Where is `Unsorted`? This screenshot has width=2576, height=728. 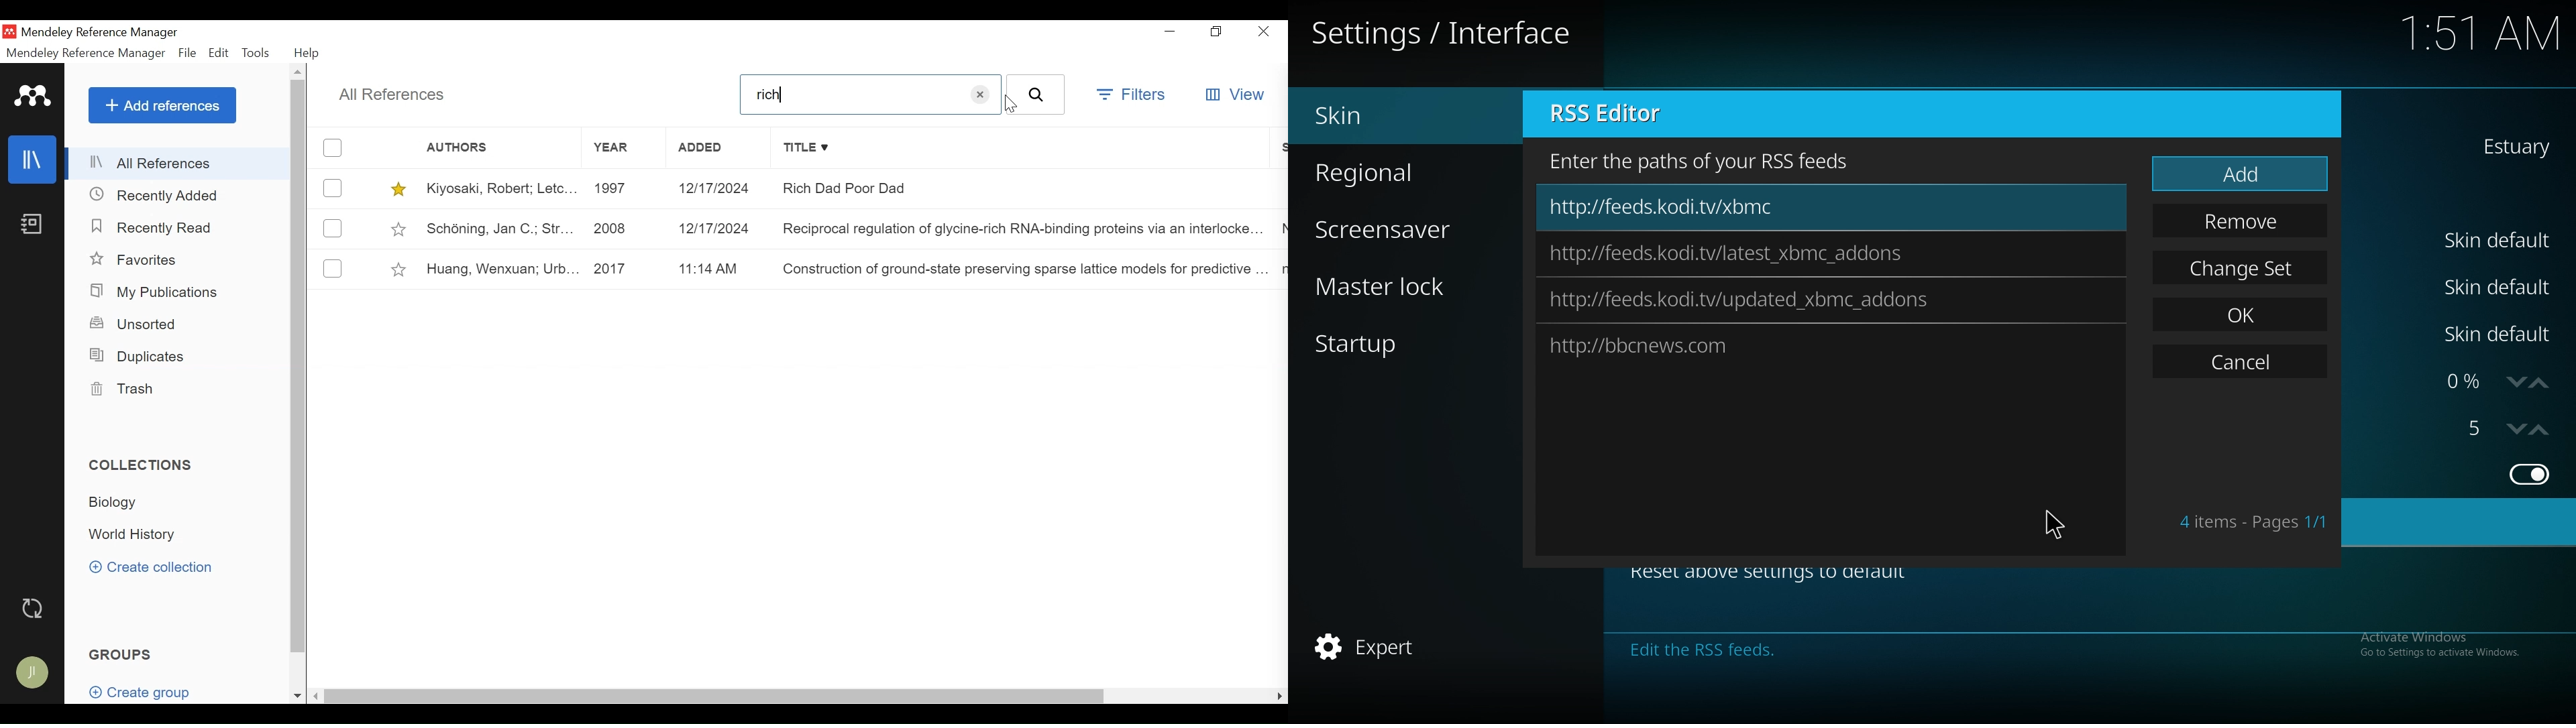 Unsorted is located at coordinates (140, 324).